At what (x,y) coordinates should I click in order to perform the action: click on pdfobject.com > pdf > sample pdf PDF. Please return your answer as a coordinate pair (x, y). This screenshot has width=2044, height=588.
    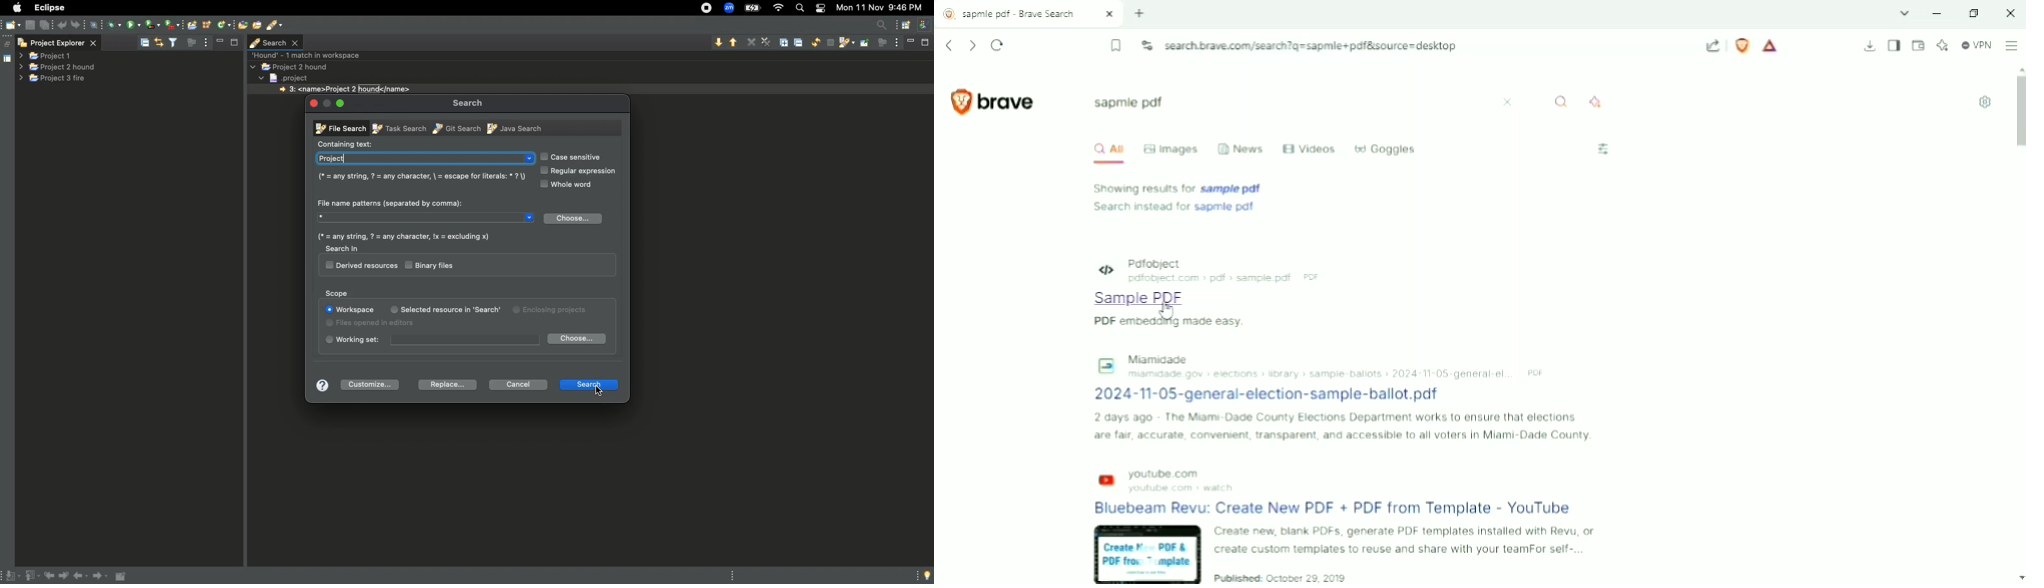
    Looking at the image, I should click on (1228, 278).